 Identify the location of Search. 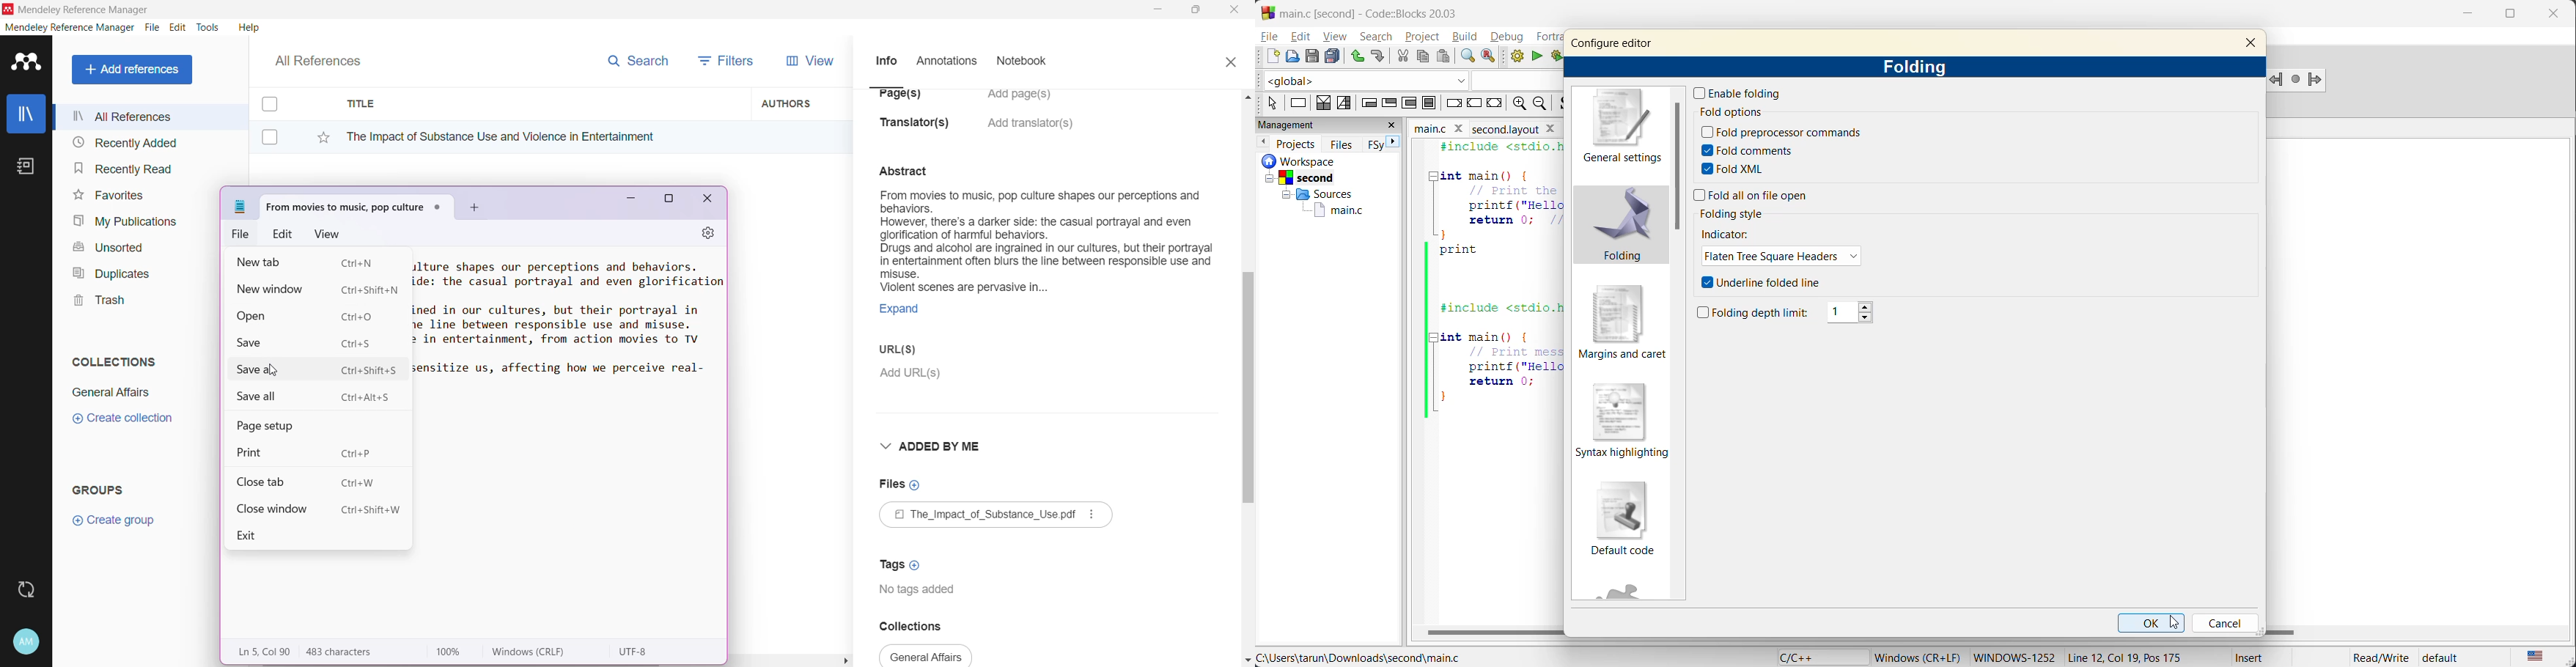
(638, 58).